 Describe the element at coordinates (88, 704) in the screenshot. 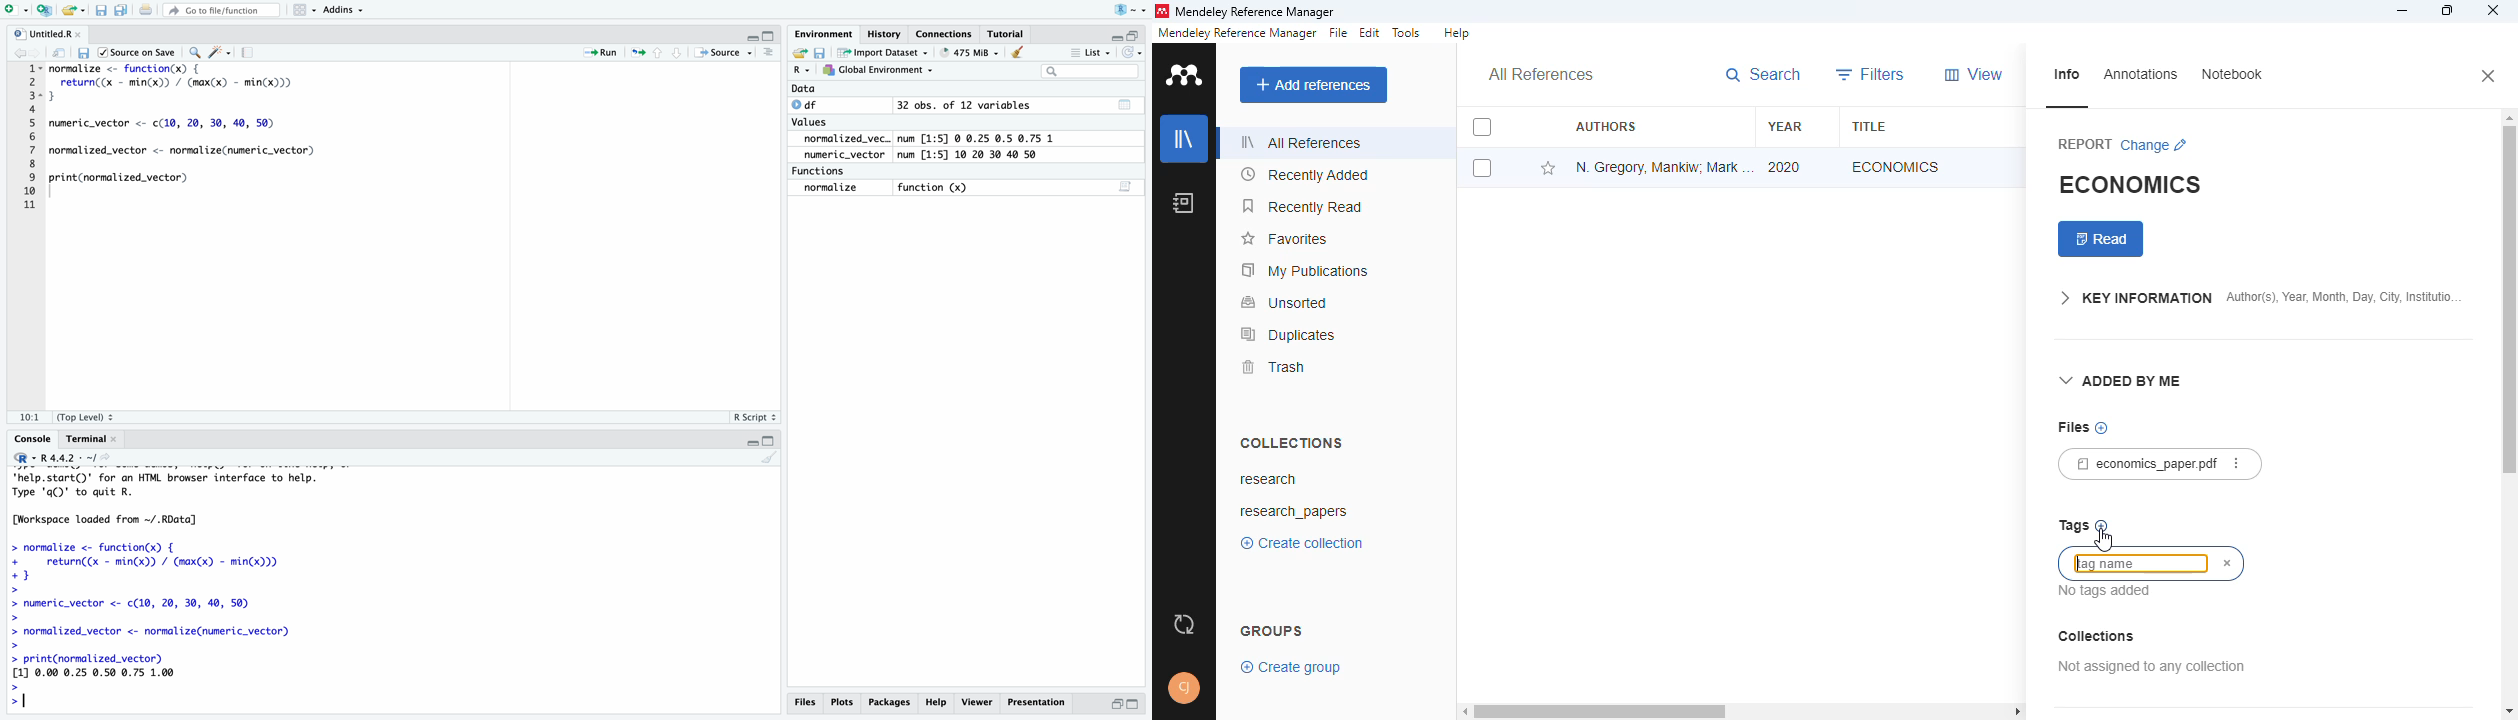

I see `Cursor` at that location.